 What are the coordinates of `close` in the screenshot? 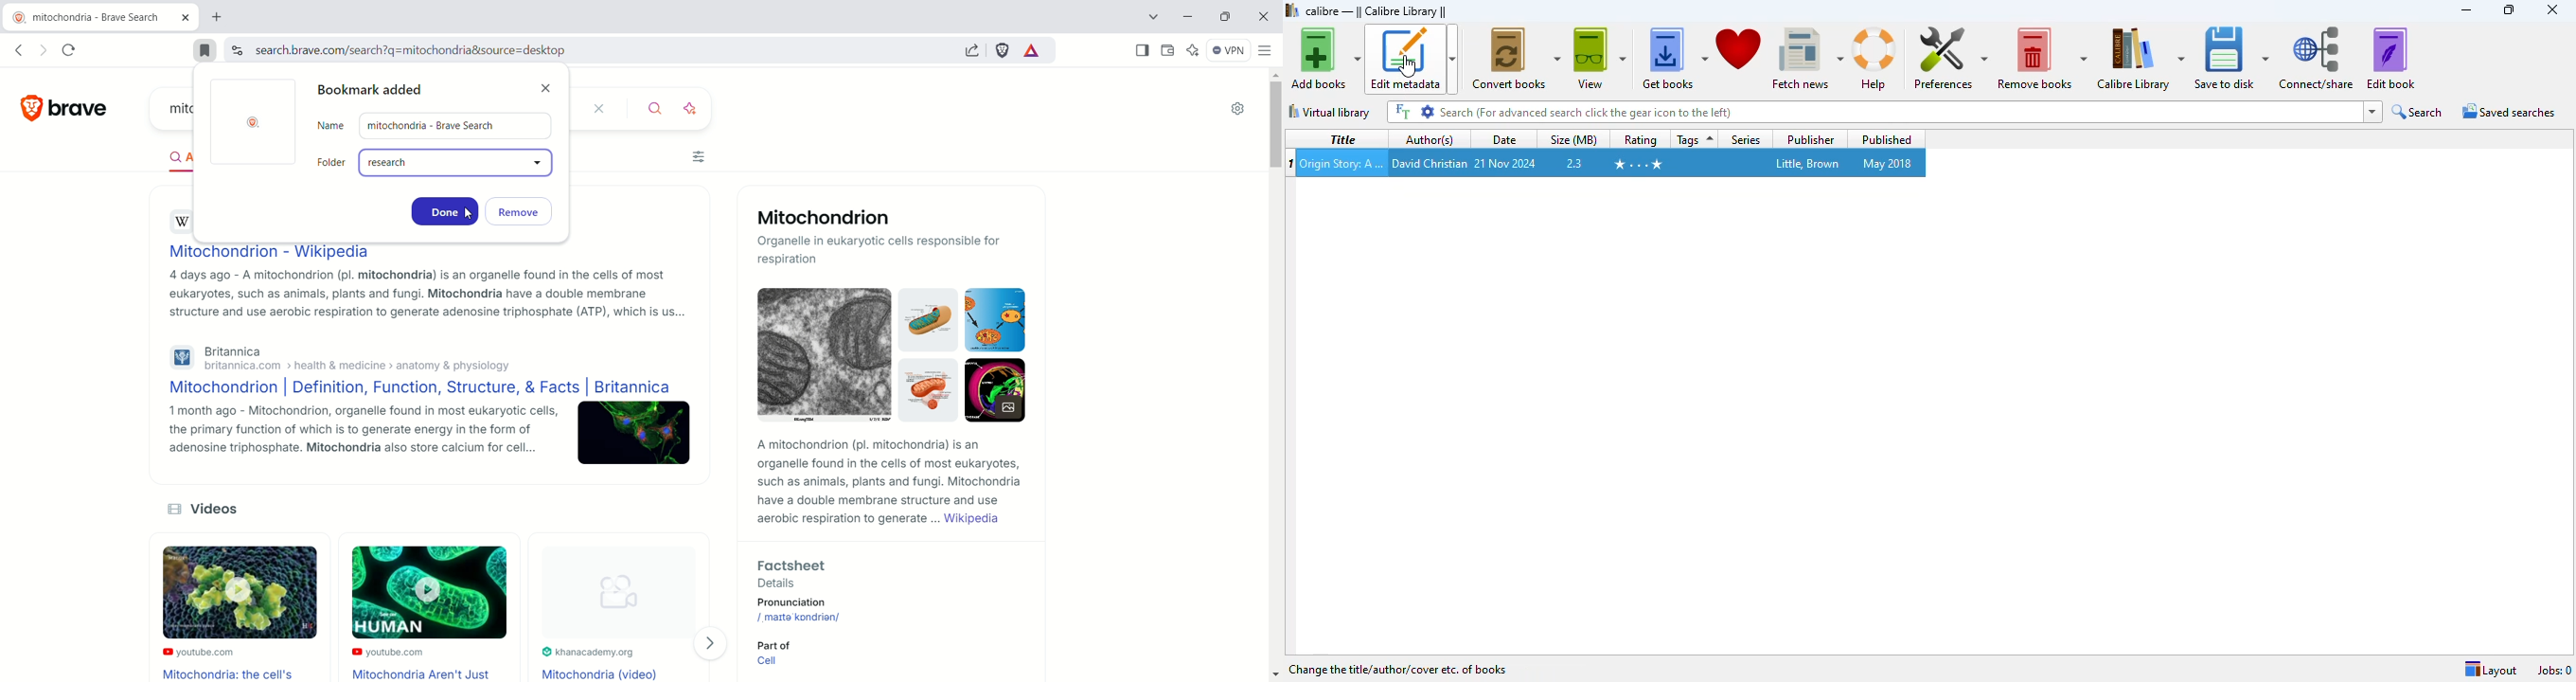 It's located at (549, 84).